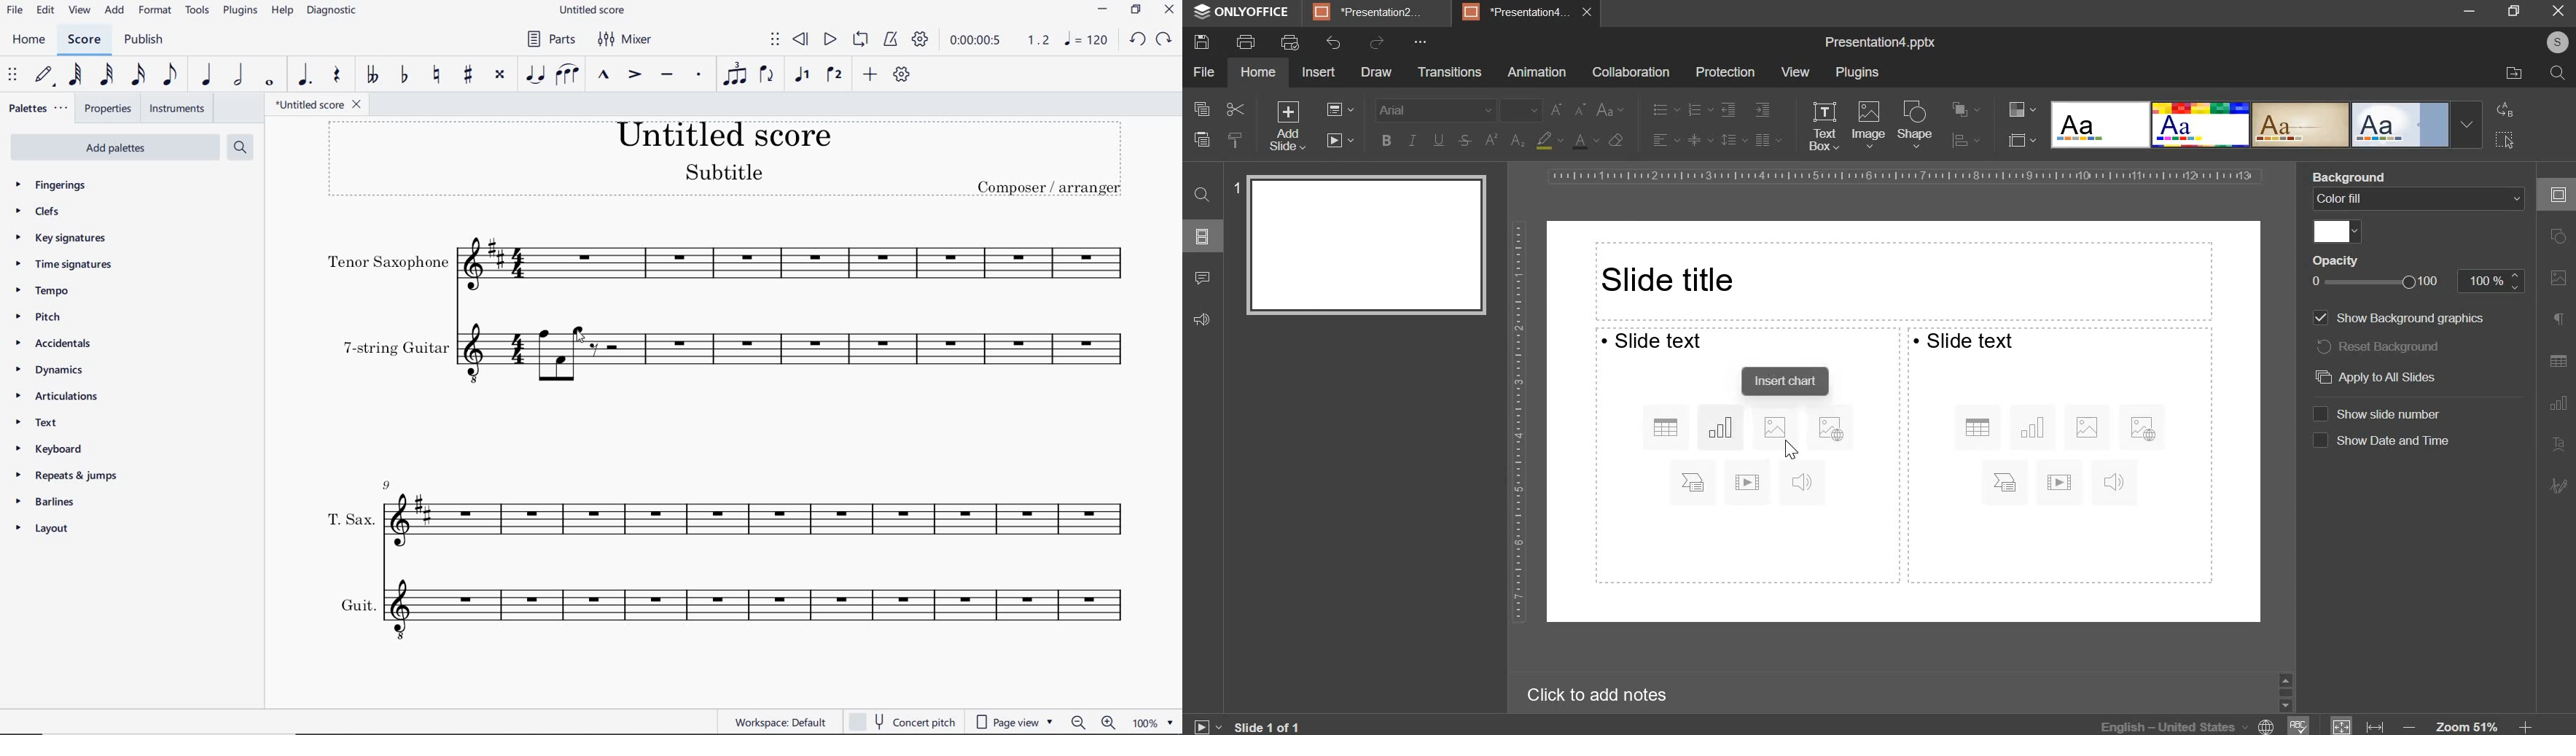 This screenshot has width=2576, height=756. Describe the element at coordinates (1746, 456) in the screenshot. I see `left slide segment` at that location.